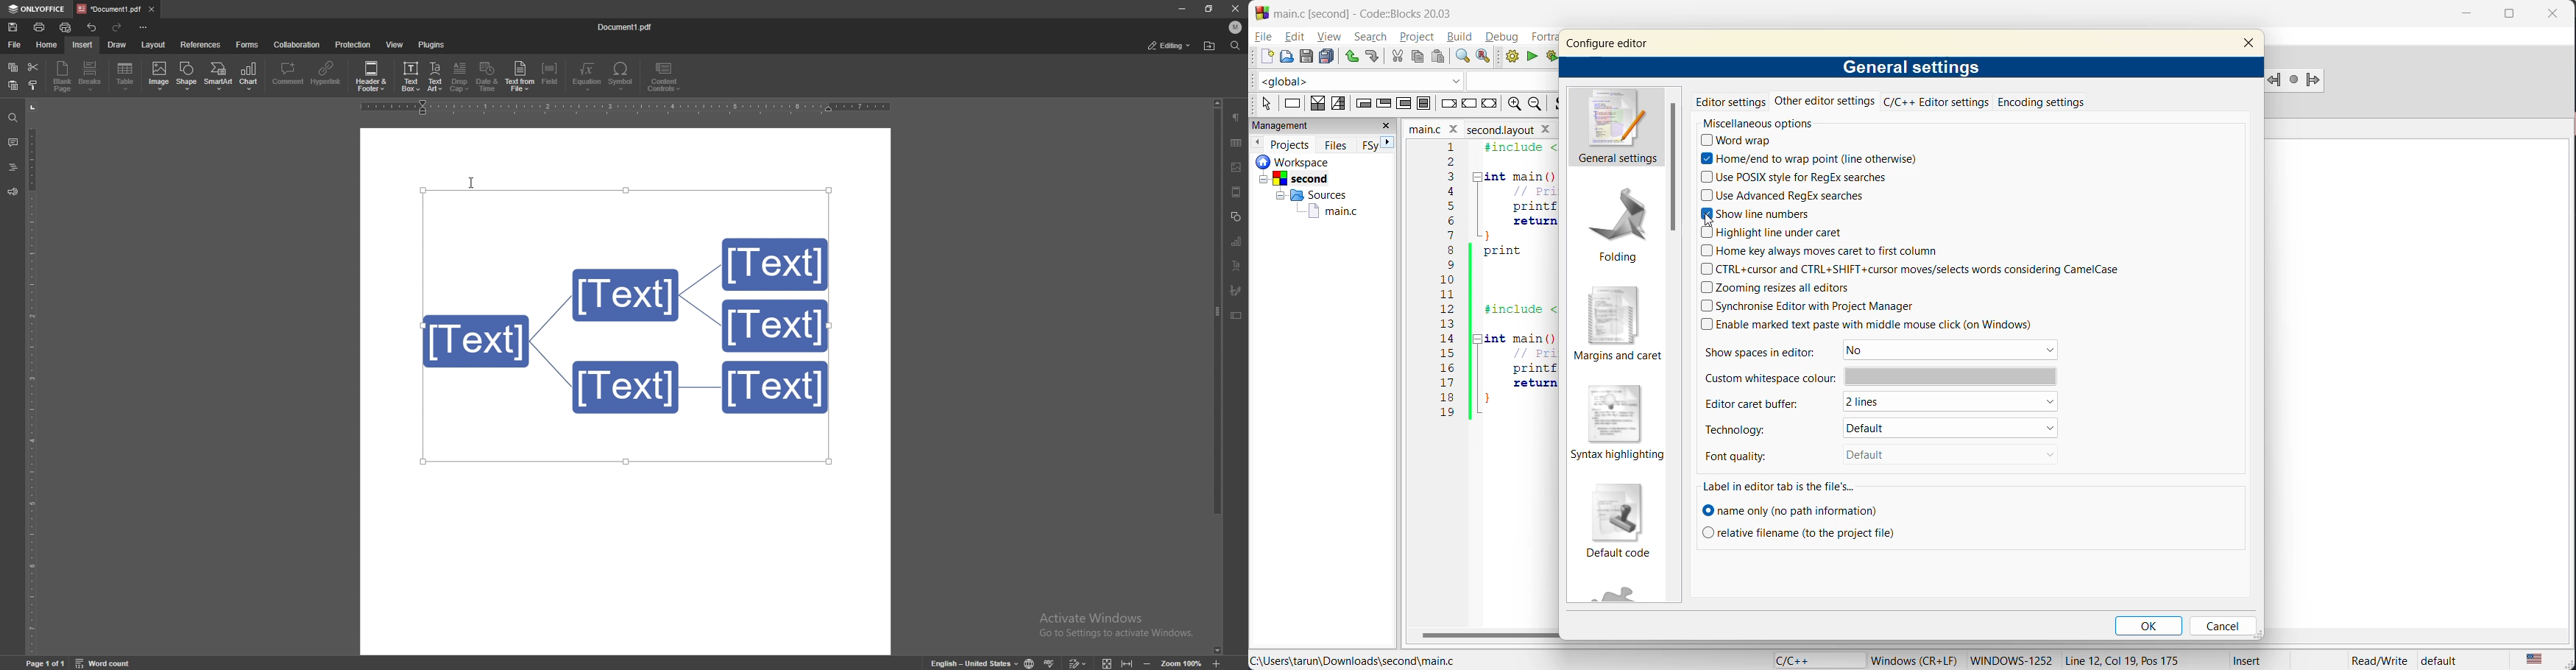 The image size is (2576, 672). What do you see at coordinates (1356, 661) in the screenshot?
I see `file location` at bounding box center [1356, 661].